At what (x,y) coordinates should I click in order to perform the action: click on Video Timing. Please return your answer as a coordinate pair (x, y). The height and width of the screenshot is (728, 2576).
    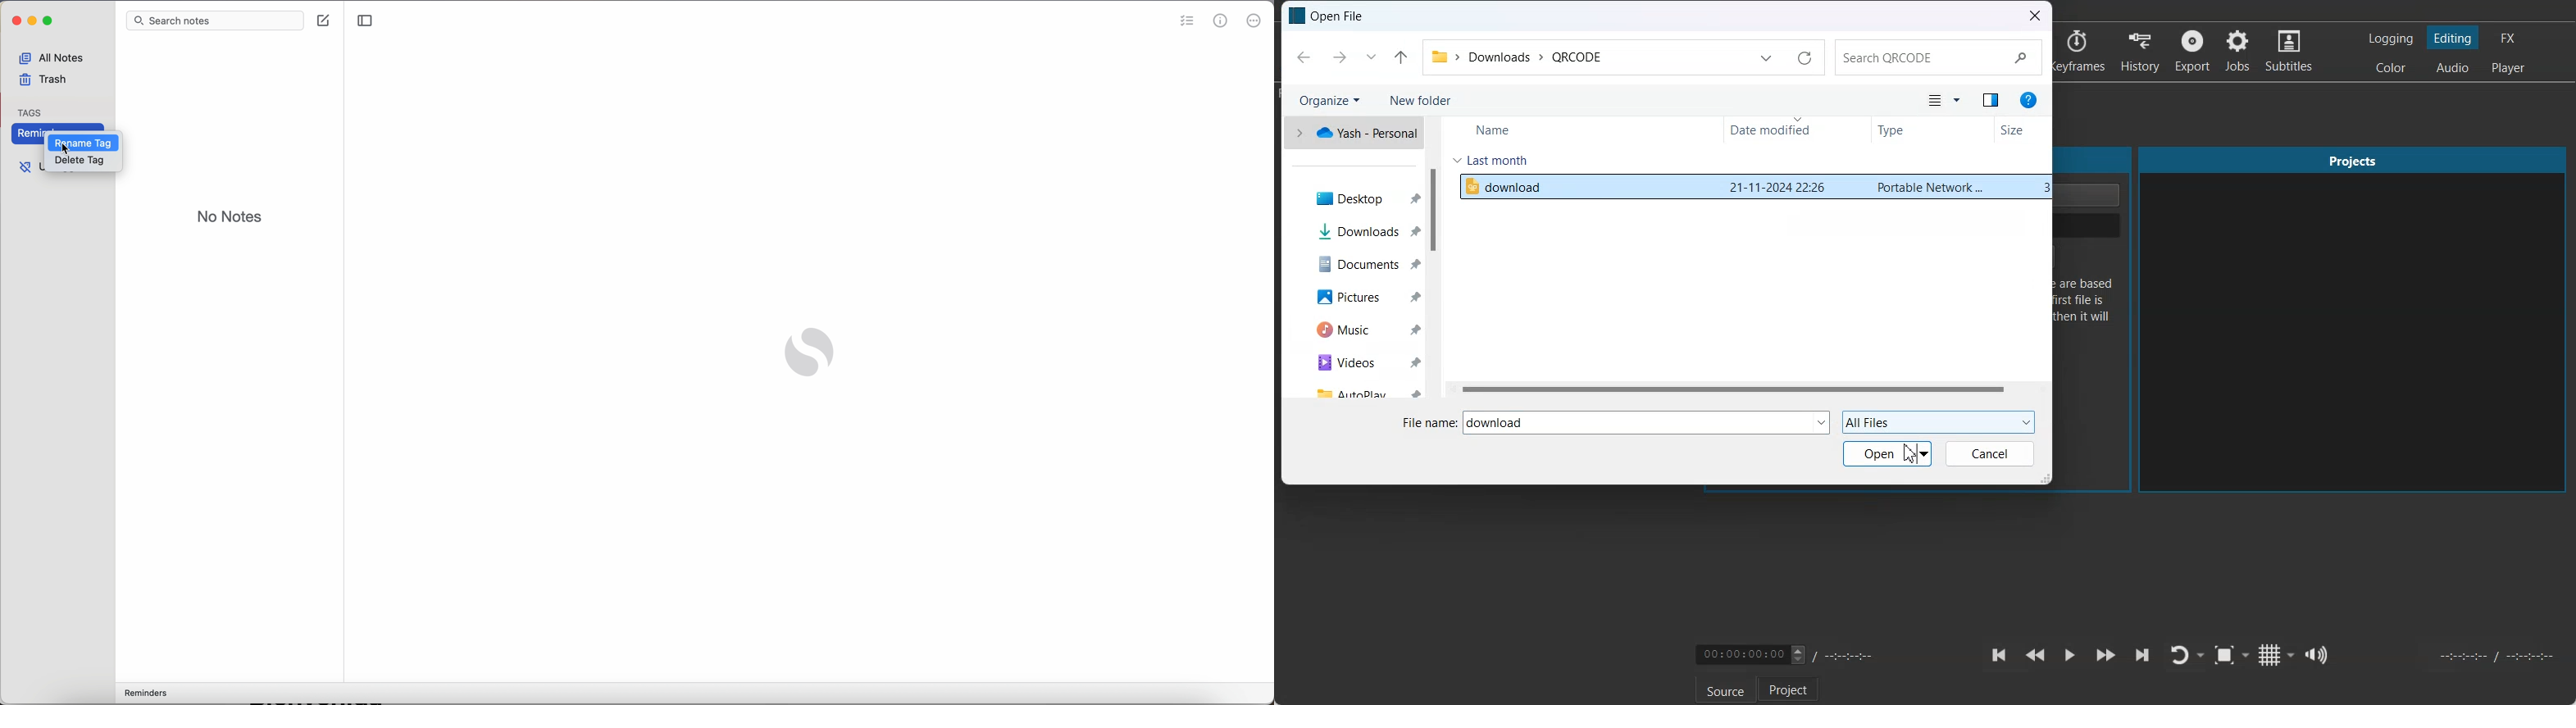
    Looking at the image, I should click on (2487, 656).